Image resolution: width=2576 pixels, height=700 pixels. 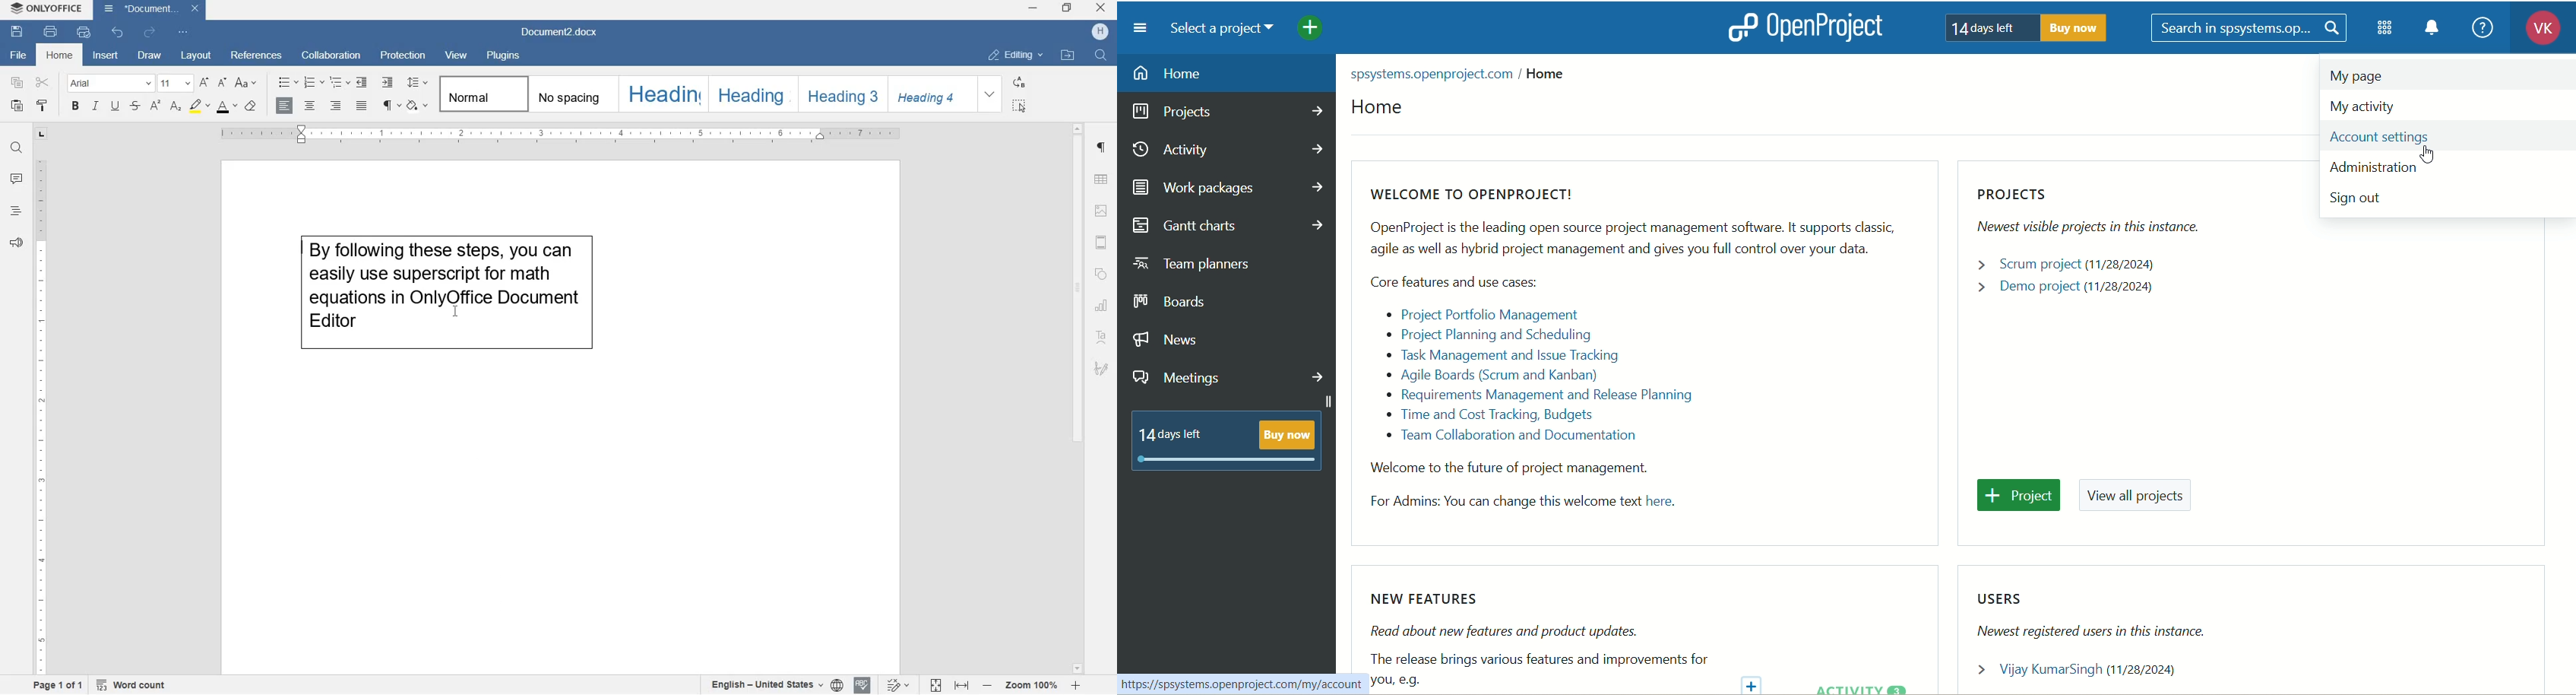 I want to click on notification, so click(x=2438, y=30).